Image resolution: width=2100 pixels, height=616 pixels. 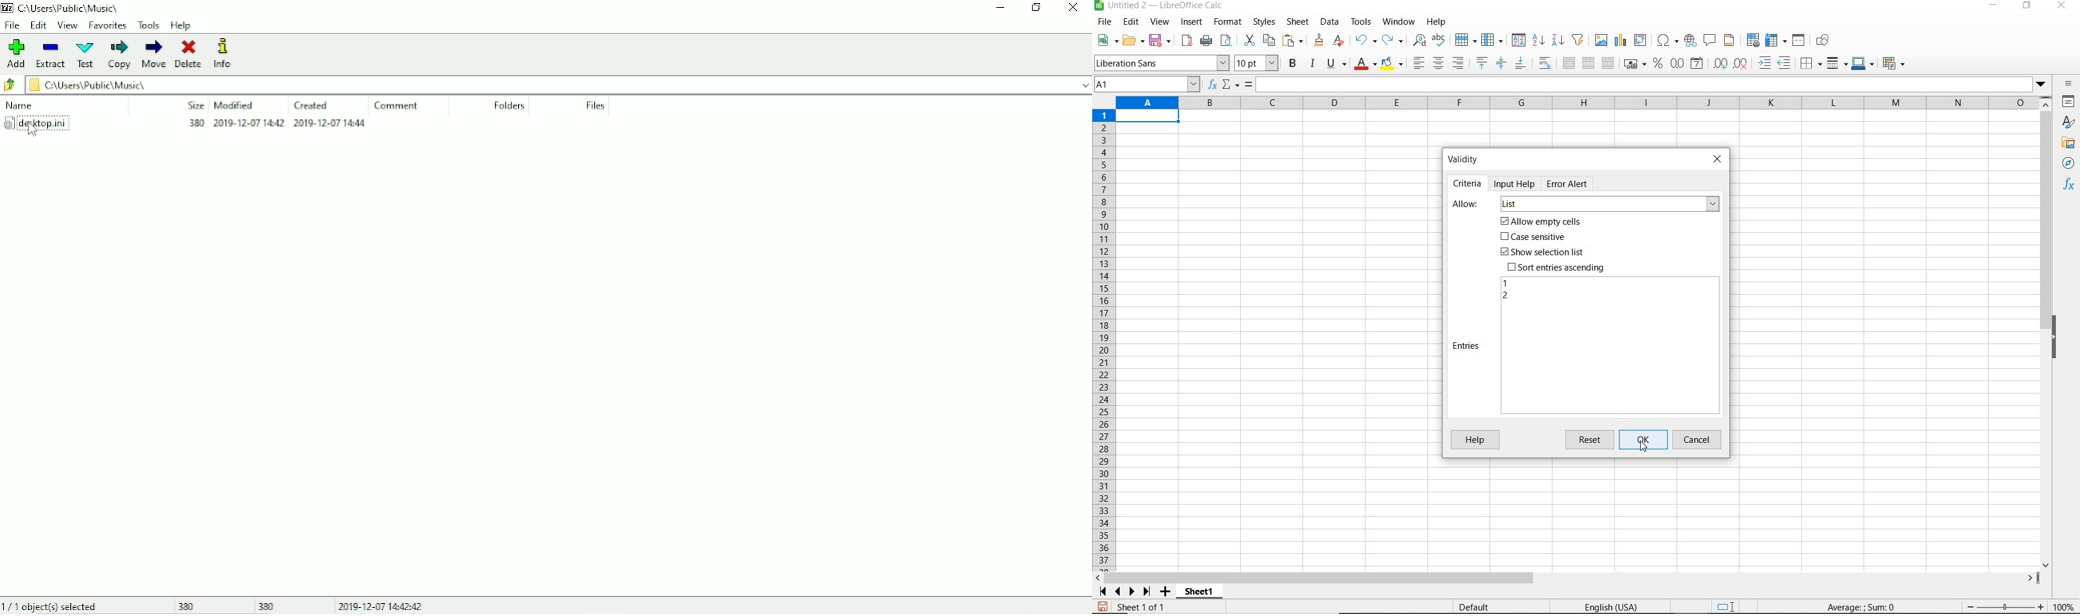 I want to click on function wizard, so click(x=1211, y=85).